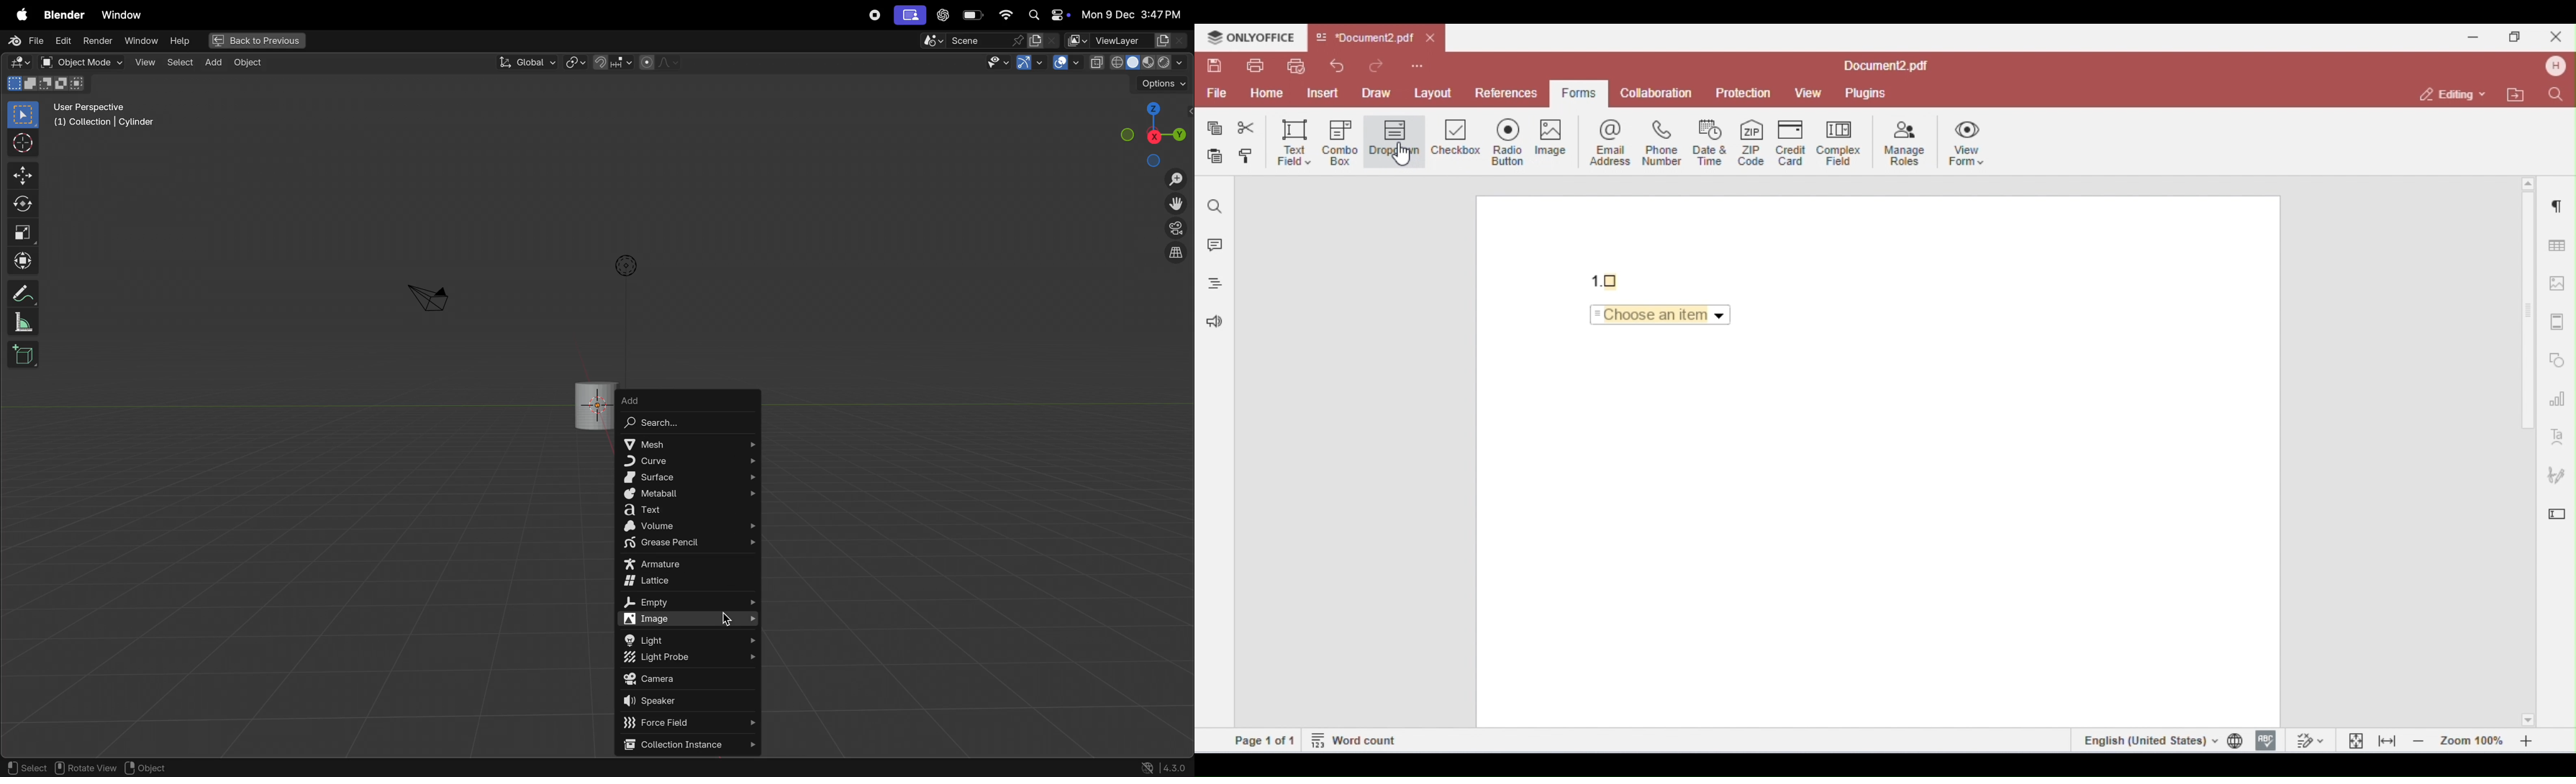 This screenshot has height=784, width=2576. What do you see at coordinates (690, 527) in the screenshot?
I see `volume` at bounding box center [690, 527].